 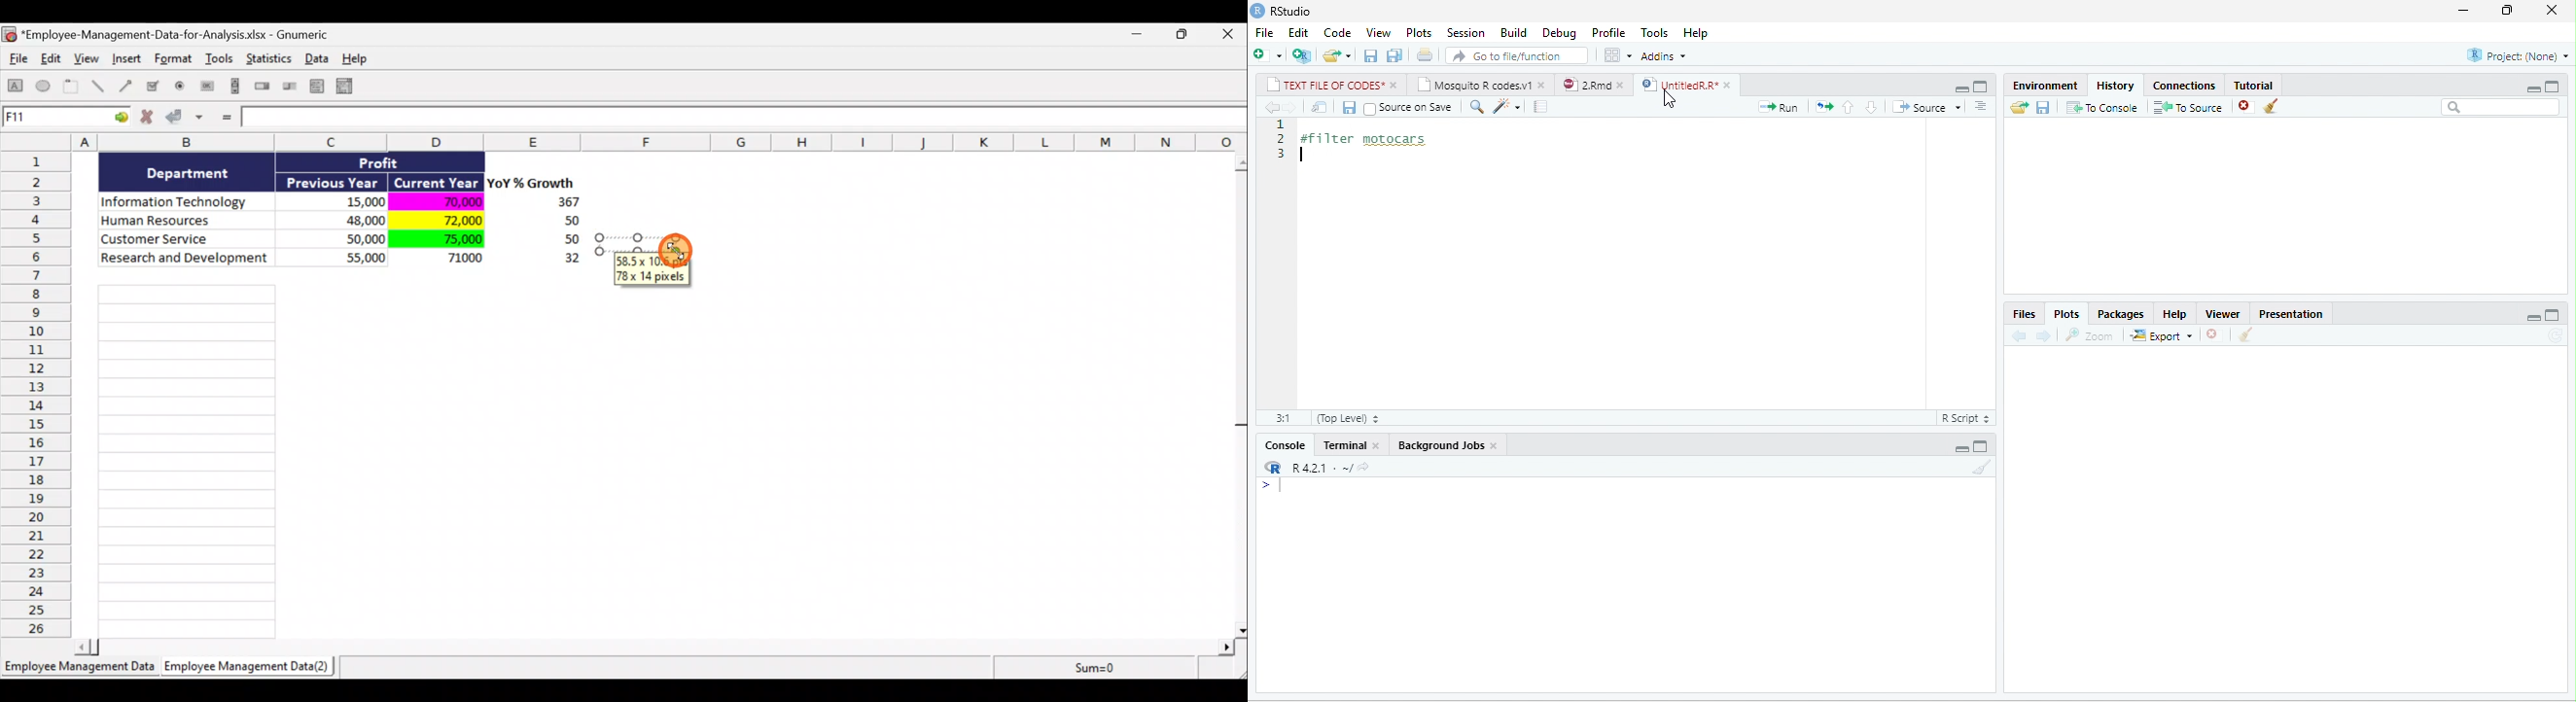 What do you see at coordinates (16, 88) in the screenshot?
I see `Create a rectangle object` at bounding box center [16, 88].